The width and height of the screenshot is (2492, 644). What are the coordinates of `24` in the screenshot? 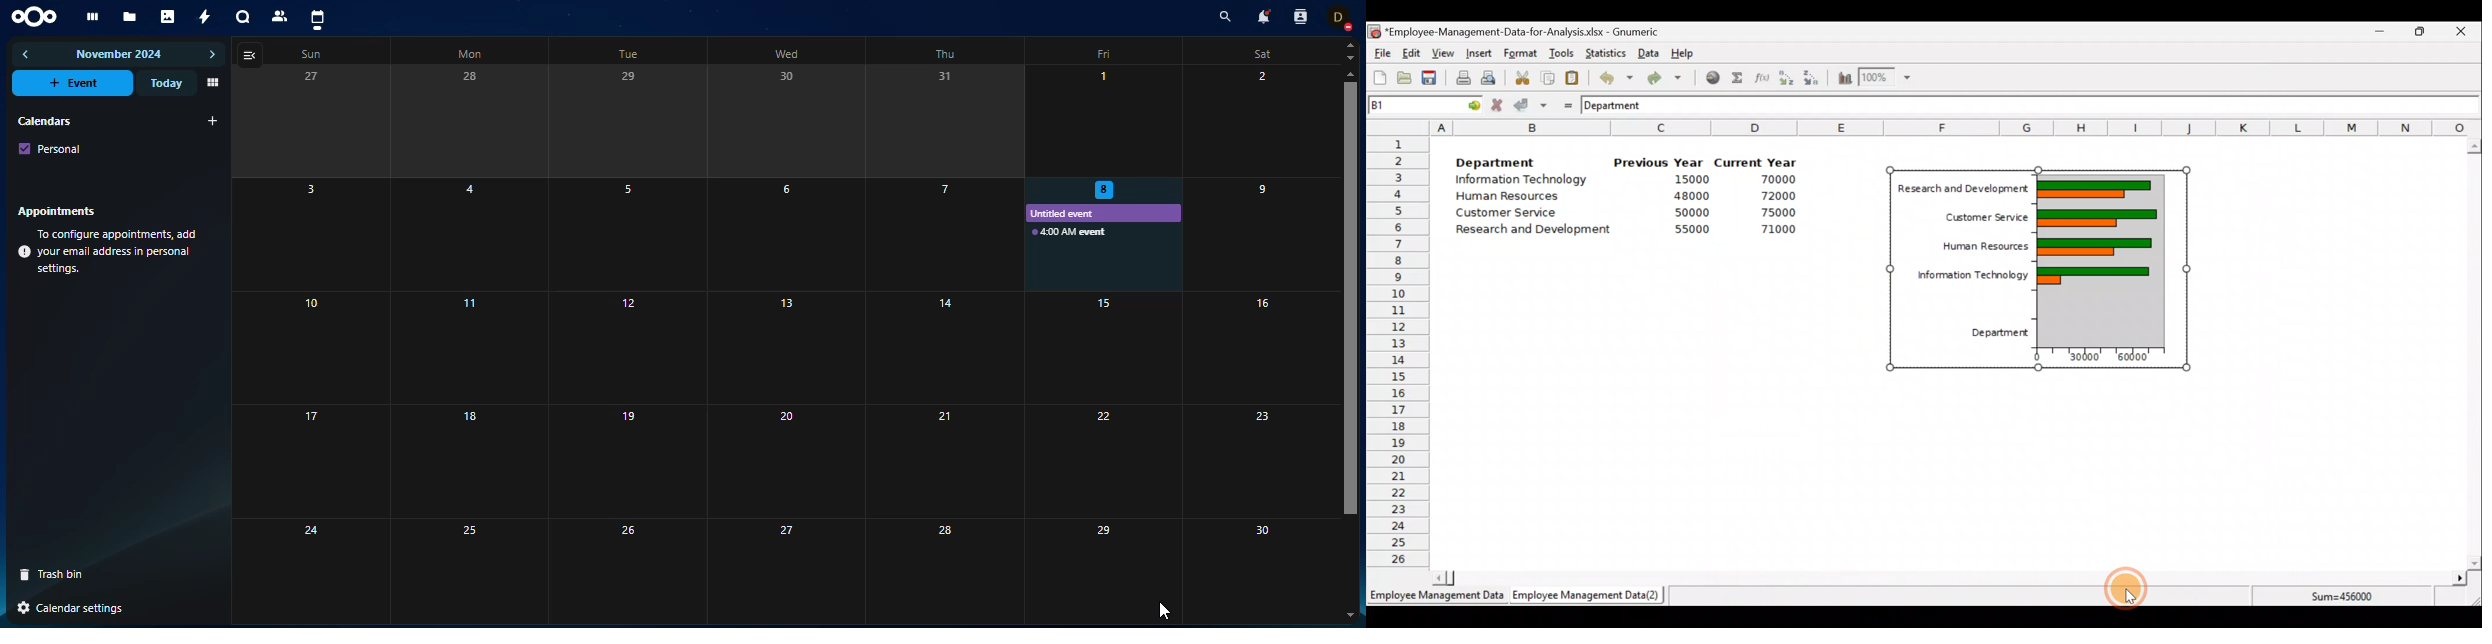 It's located at (283, 567).